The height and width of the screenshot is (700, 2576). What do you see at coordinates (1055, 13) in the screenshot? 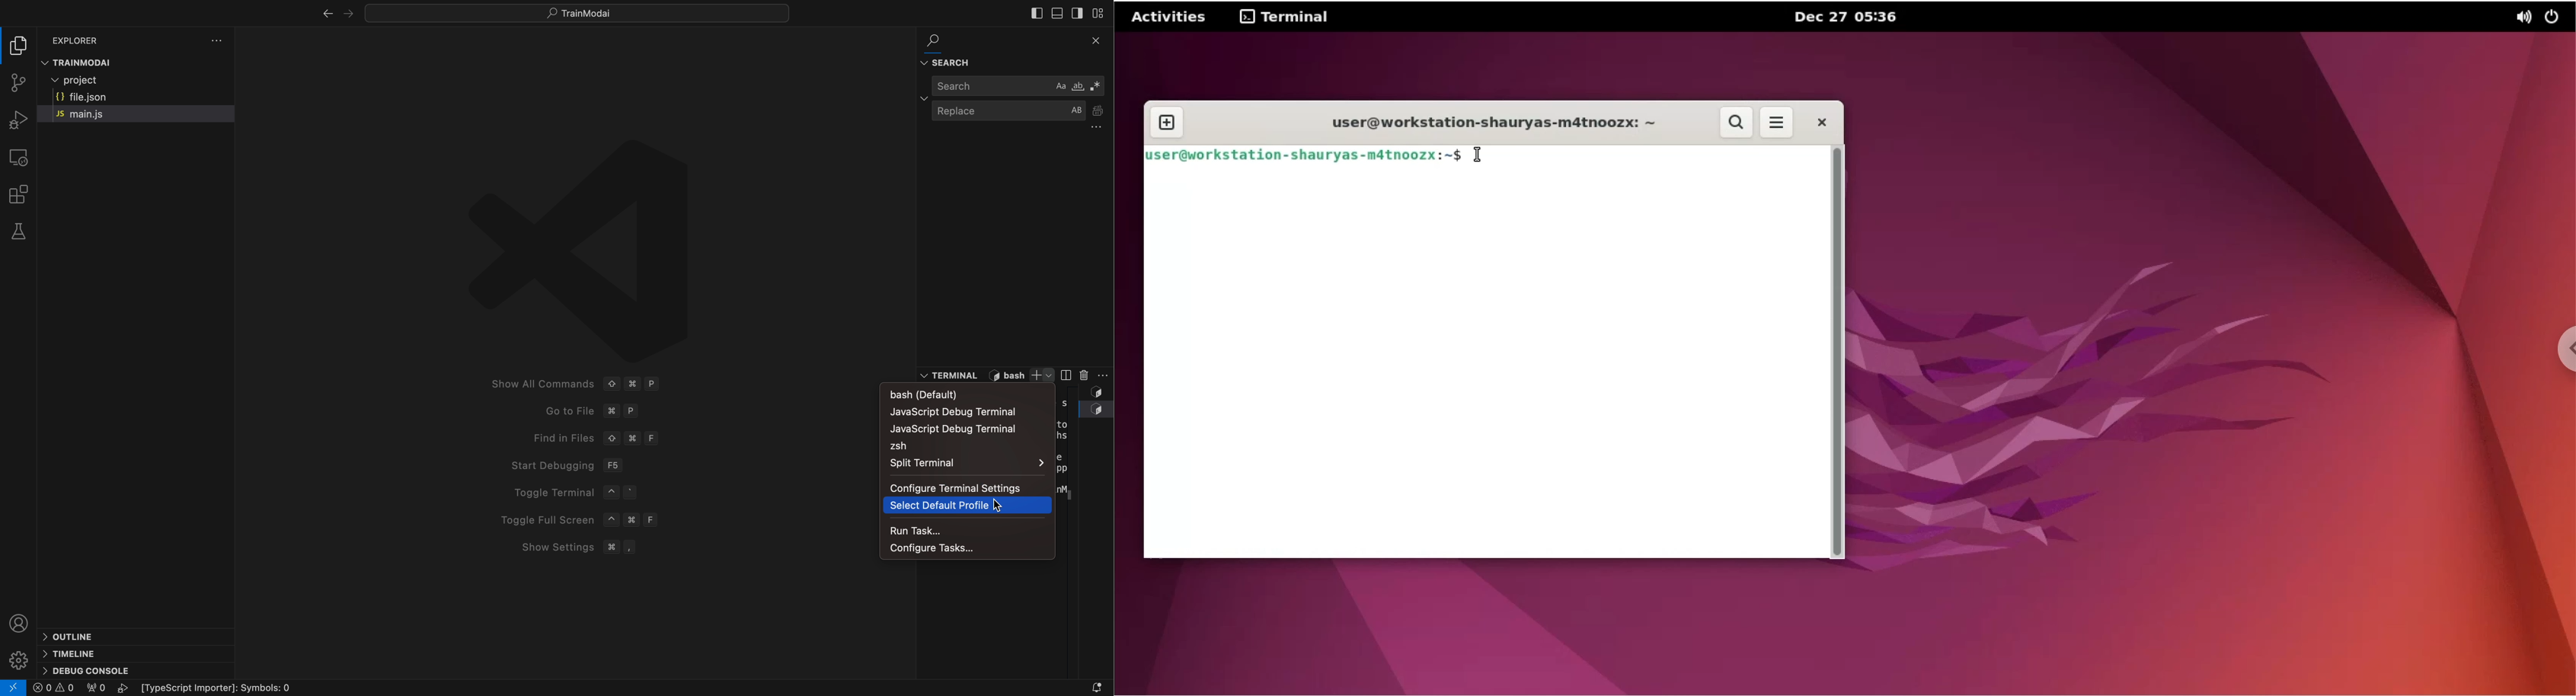
I see `sidebar at bottom` at bounding box center [1055, 13].